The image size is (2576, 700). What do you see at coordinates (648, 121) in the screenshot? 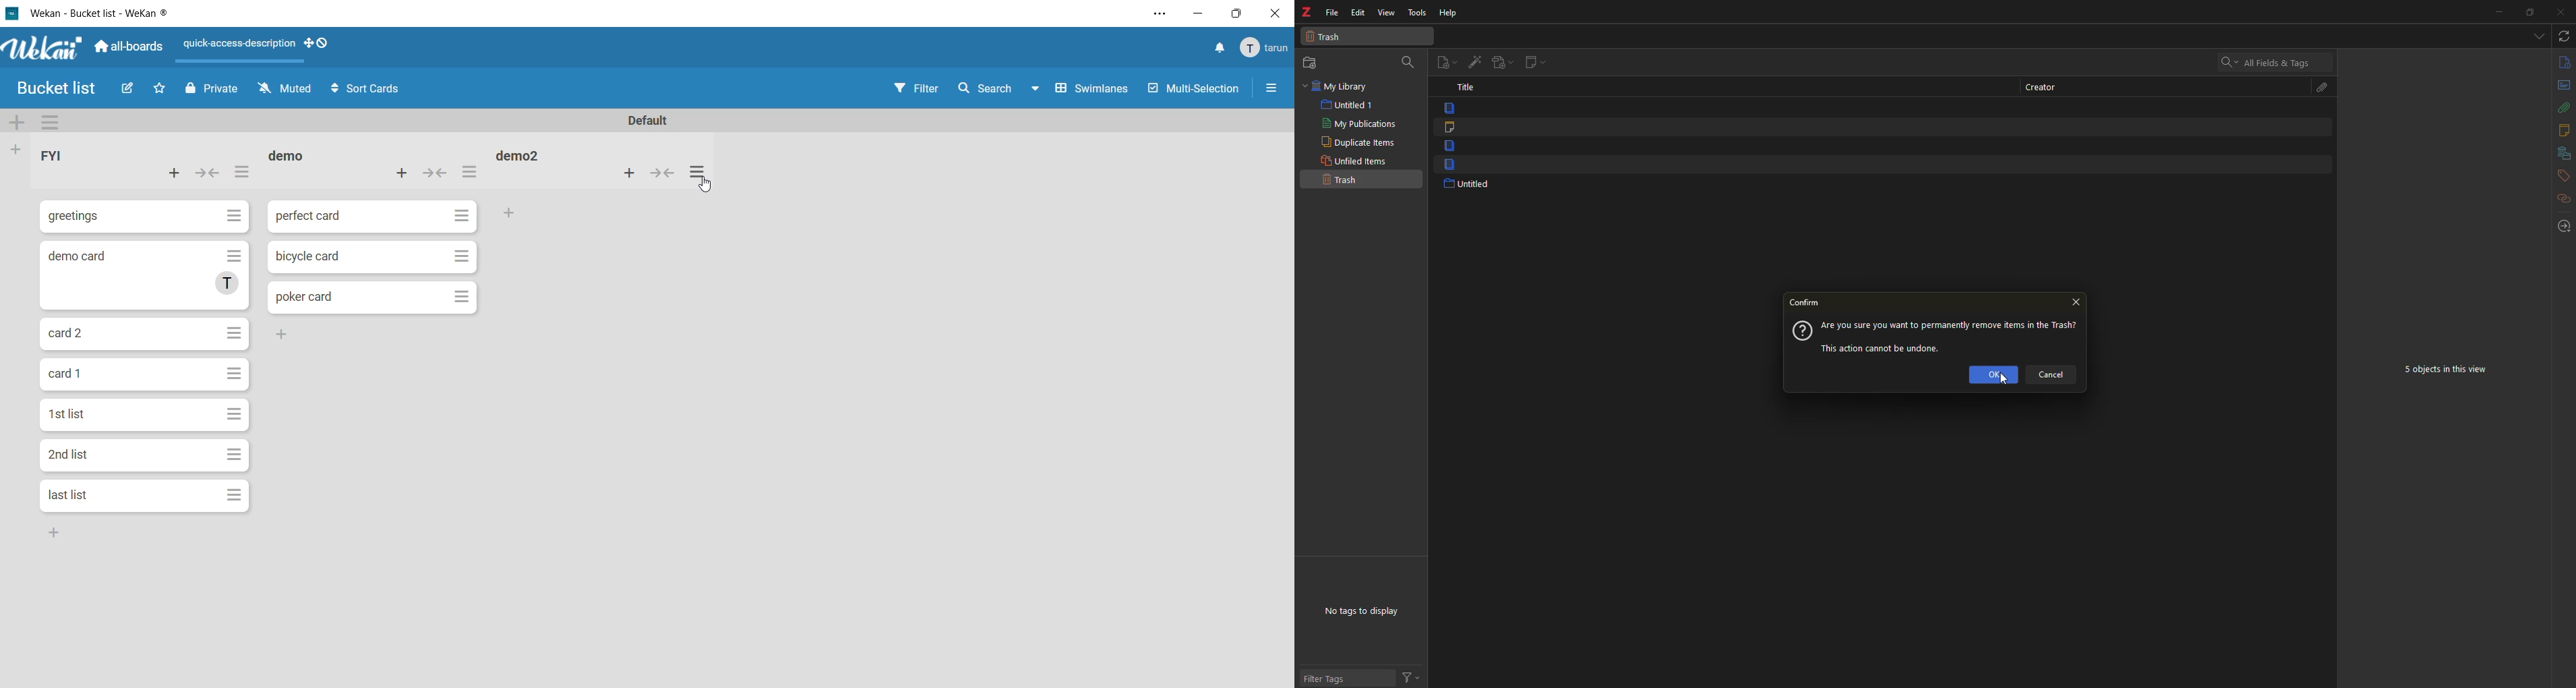
I see `swimlane name` at bounding box center [648, 121].